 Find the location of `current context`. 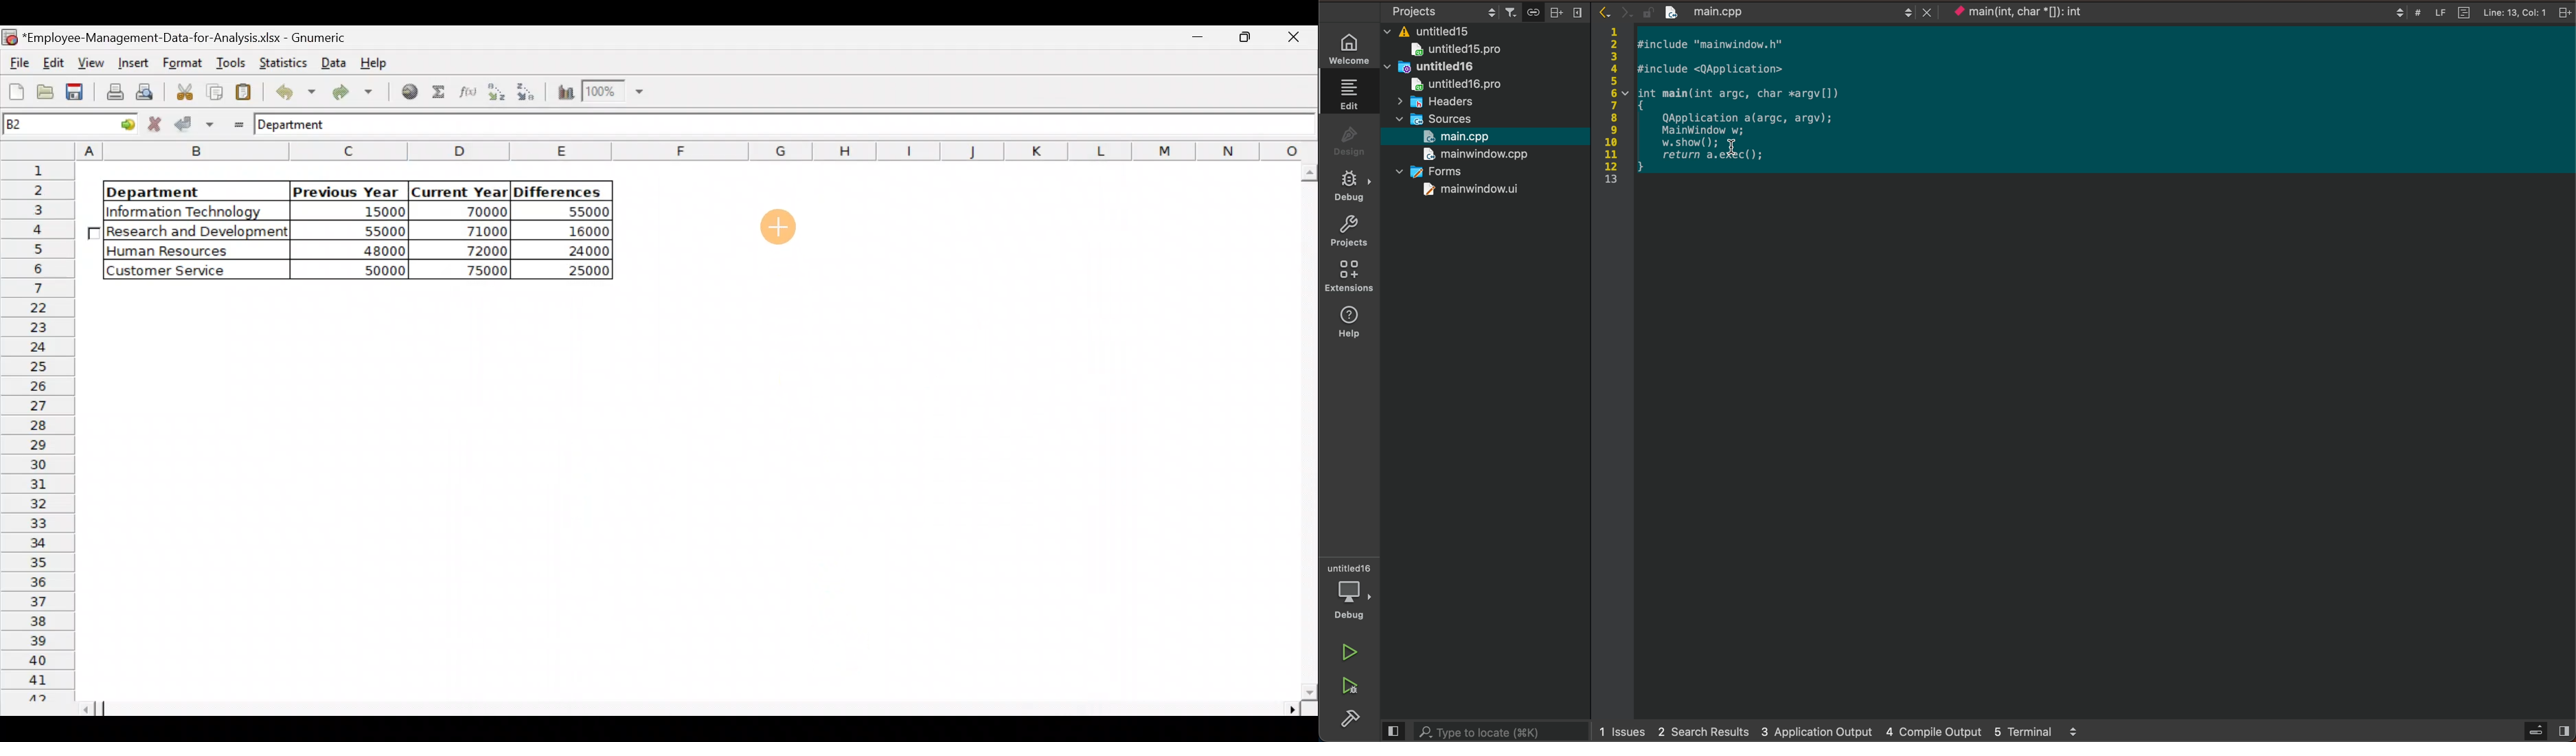

current context is located at coordinates (2031, 13).